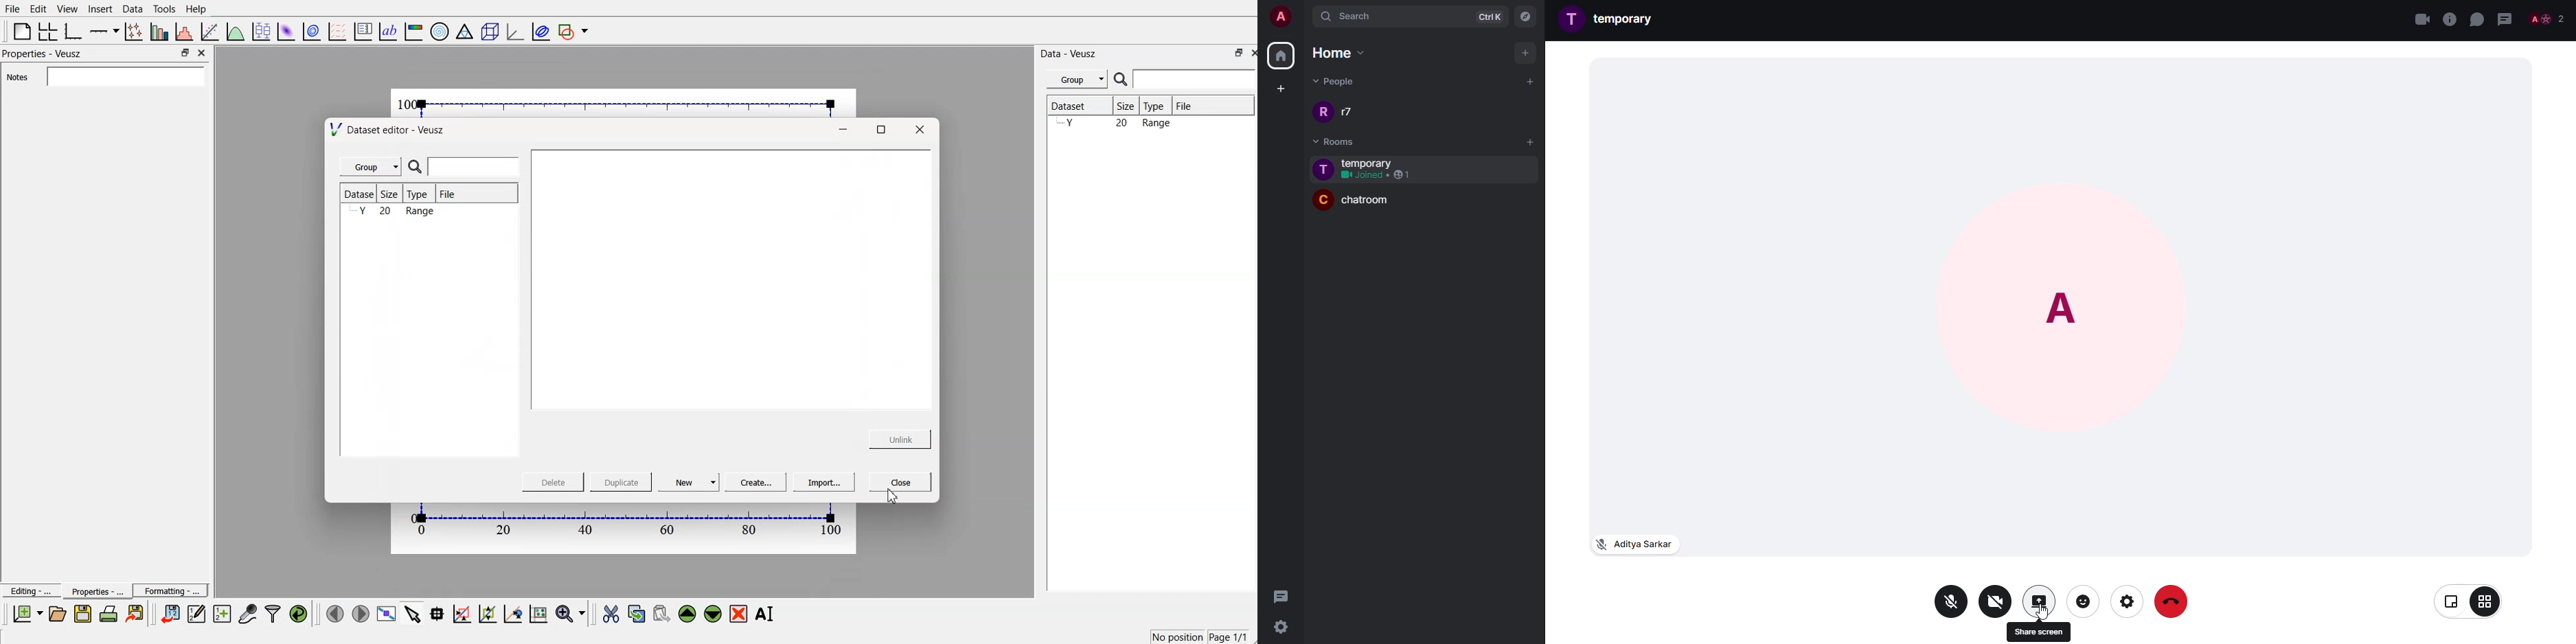  I want to click on settings, so click(2125, 601).